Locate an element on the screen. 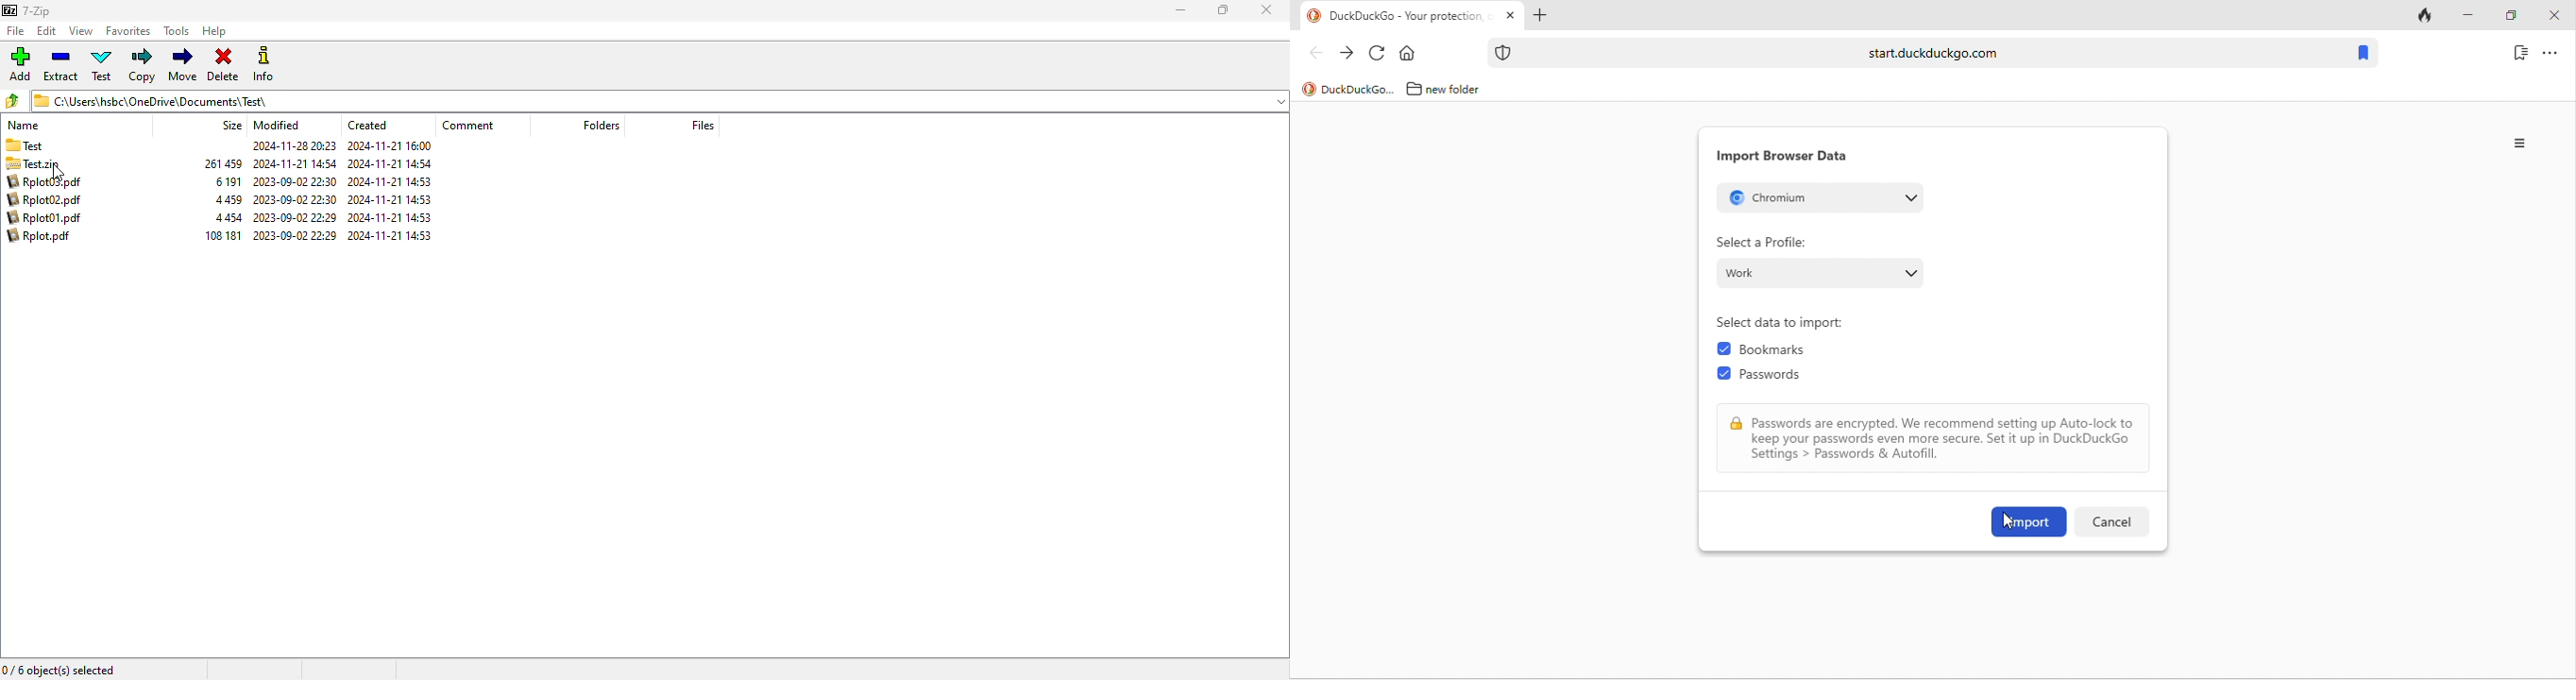 This screenshot has width=2576, height=700. browse folders is located at coordinates (13, 101).